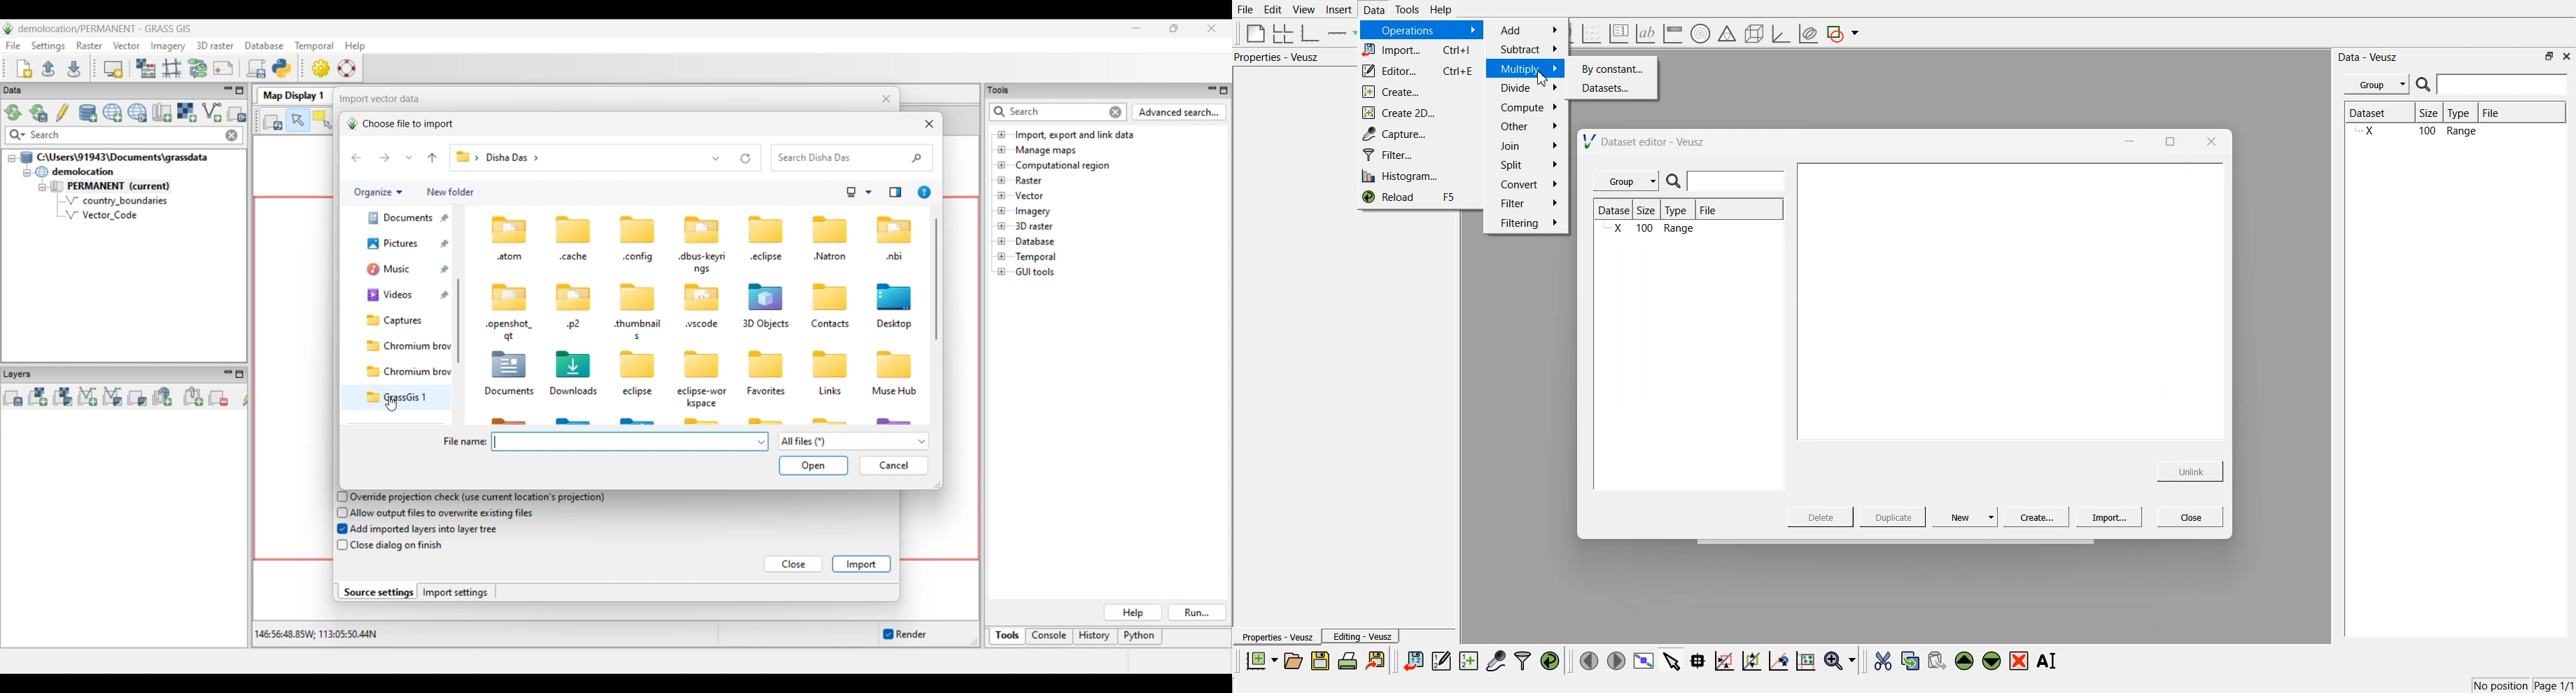  I want to click on export, so click(1377, 660).